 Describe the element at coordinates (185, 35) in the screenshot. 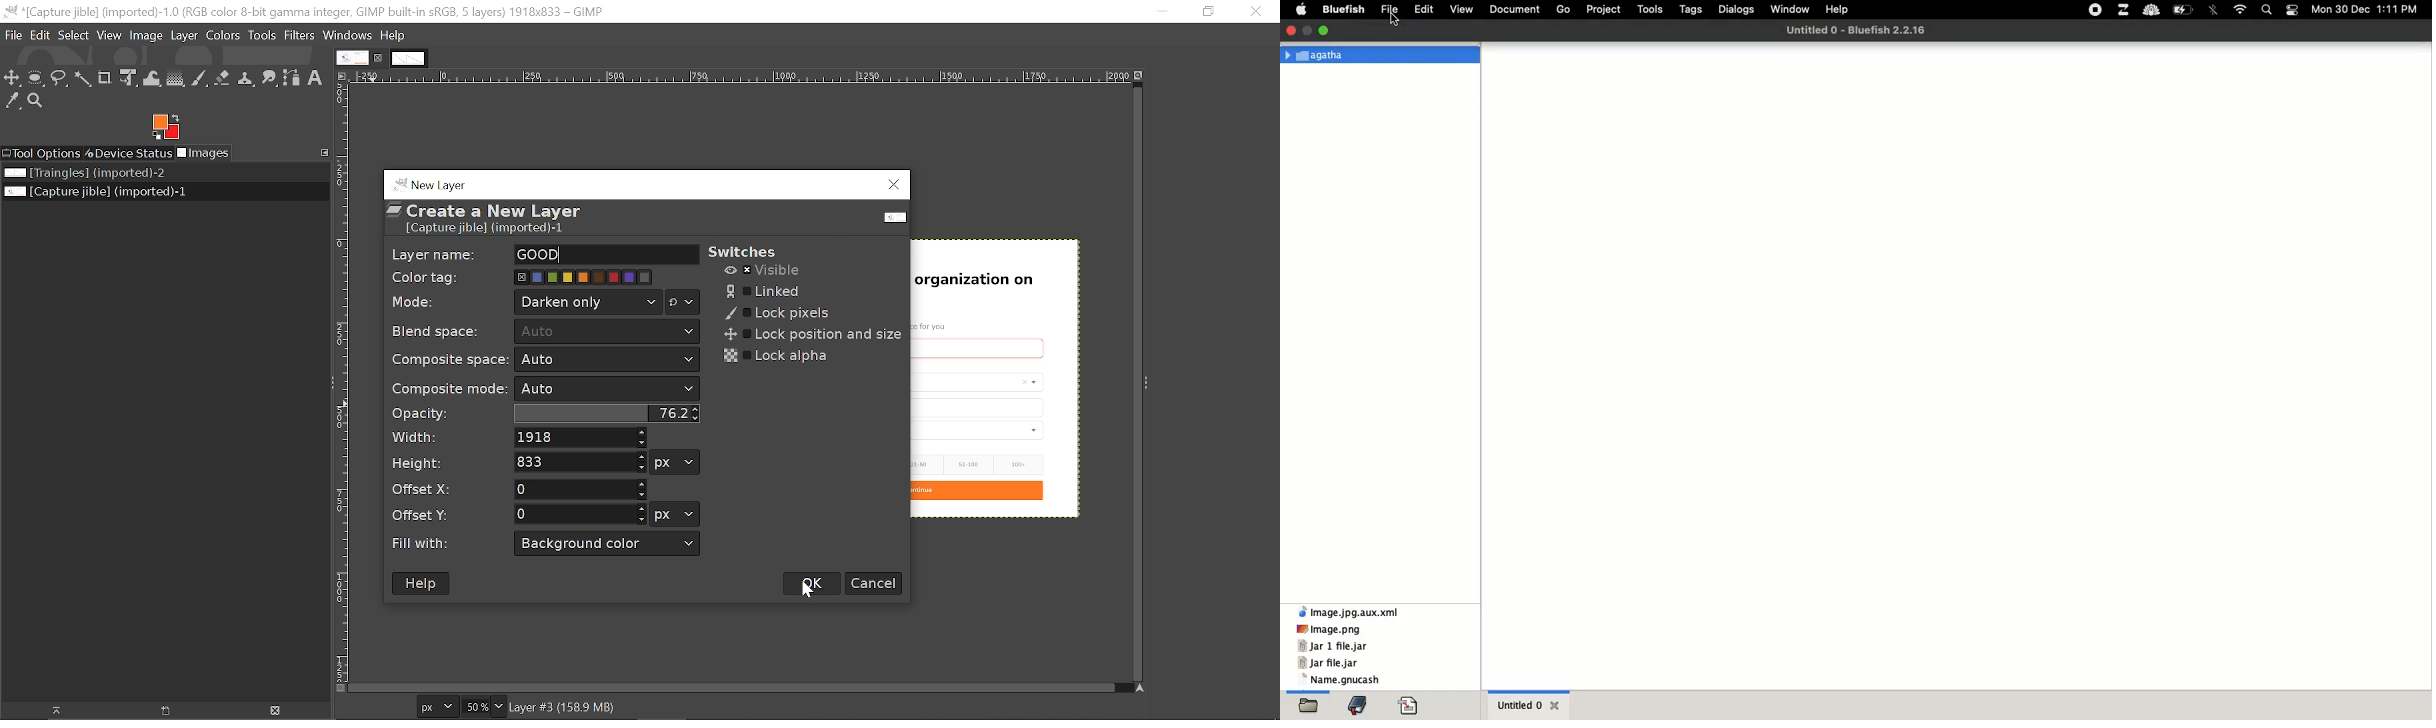

I see `Layer` at that location.